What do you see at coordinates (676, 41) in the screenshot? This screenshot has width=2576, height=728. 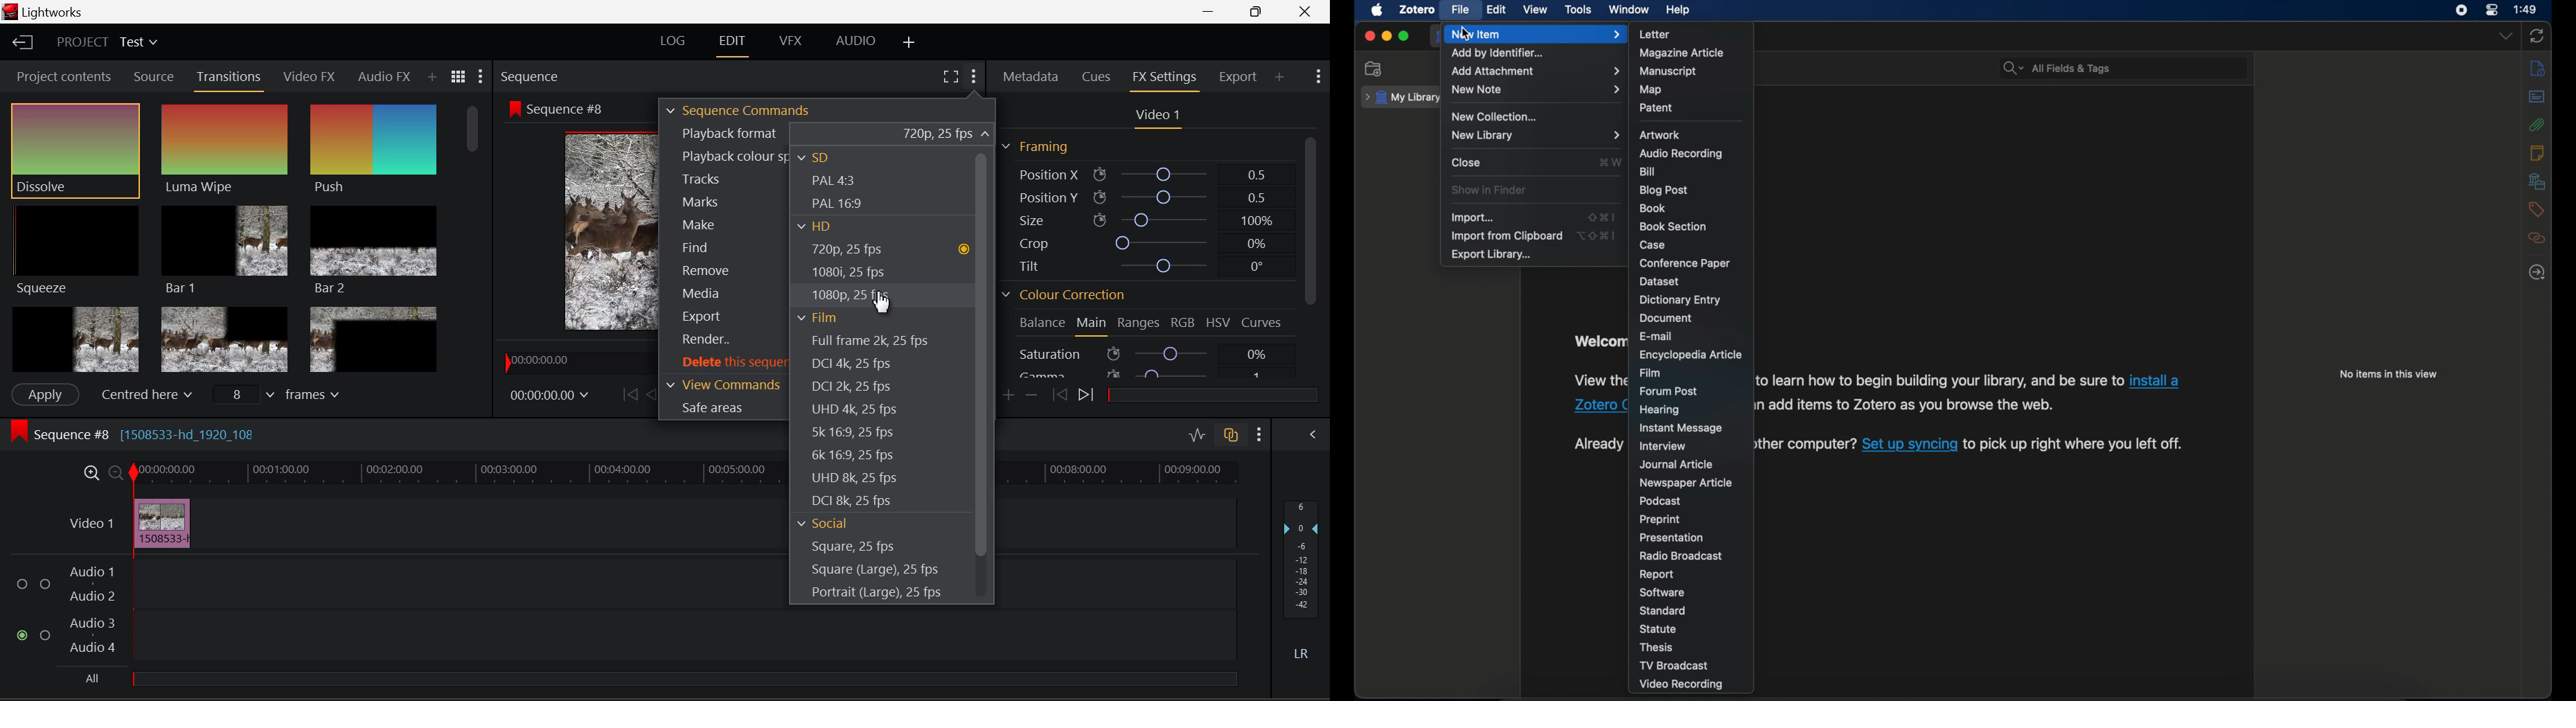 I see `LOG Layout` at bounding box center [676, 41].